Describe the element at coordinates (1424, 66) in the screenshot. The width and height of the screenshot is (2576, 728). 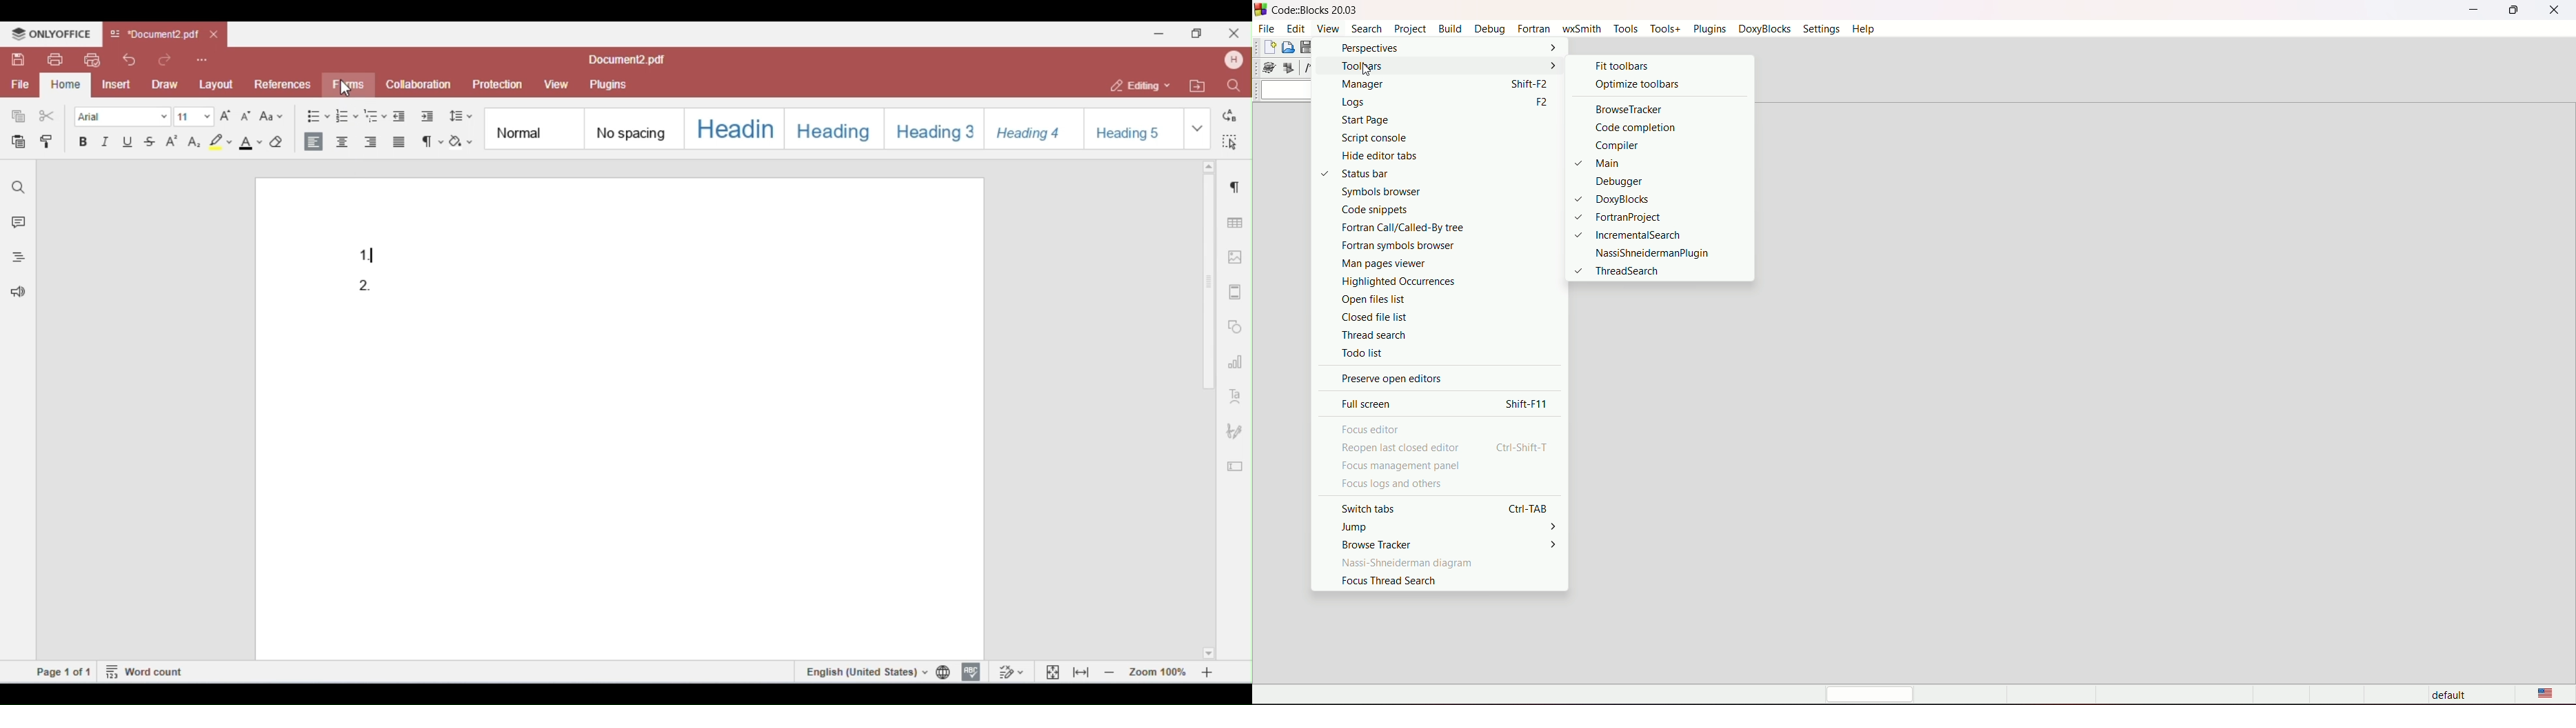
I see `toolbars` at that location.